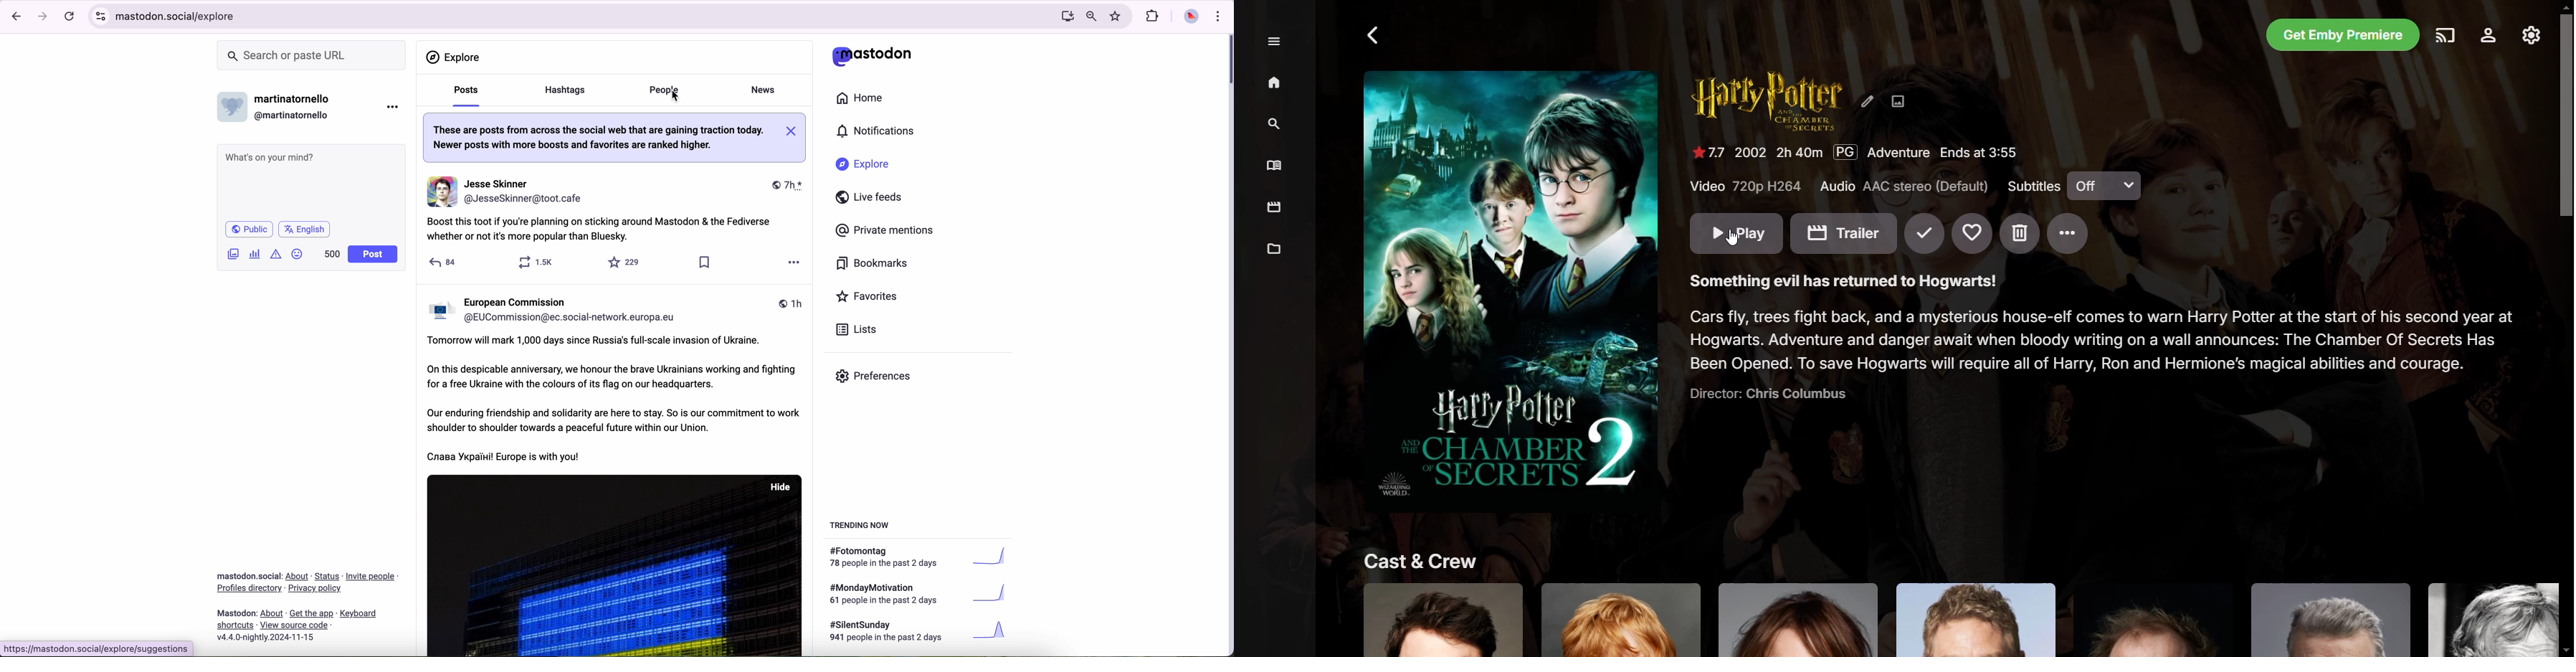  I want to click on Movies, so click(1275, 209).